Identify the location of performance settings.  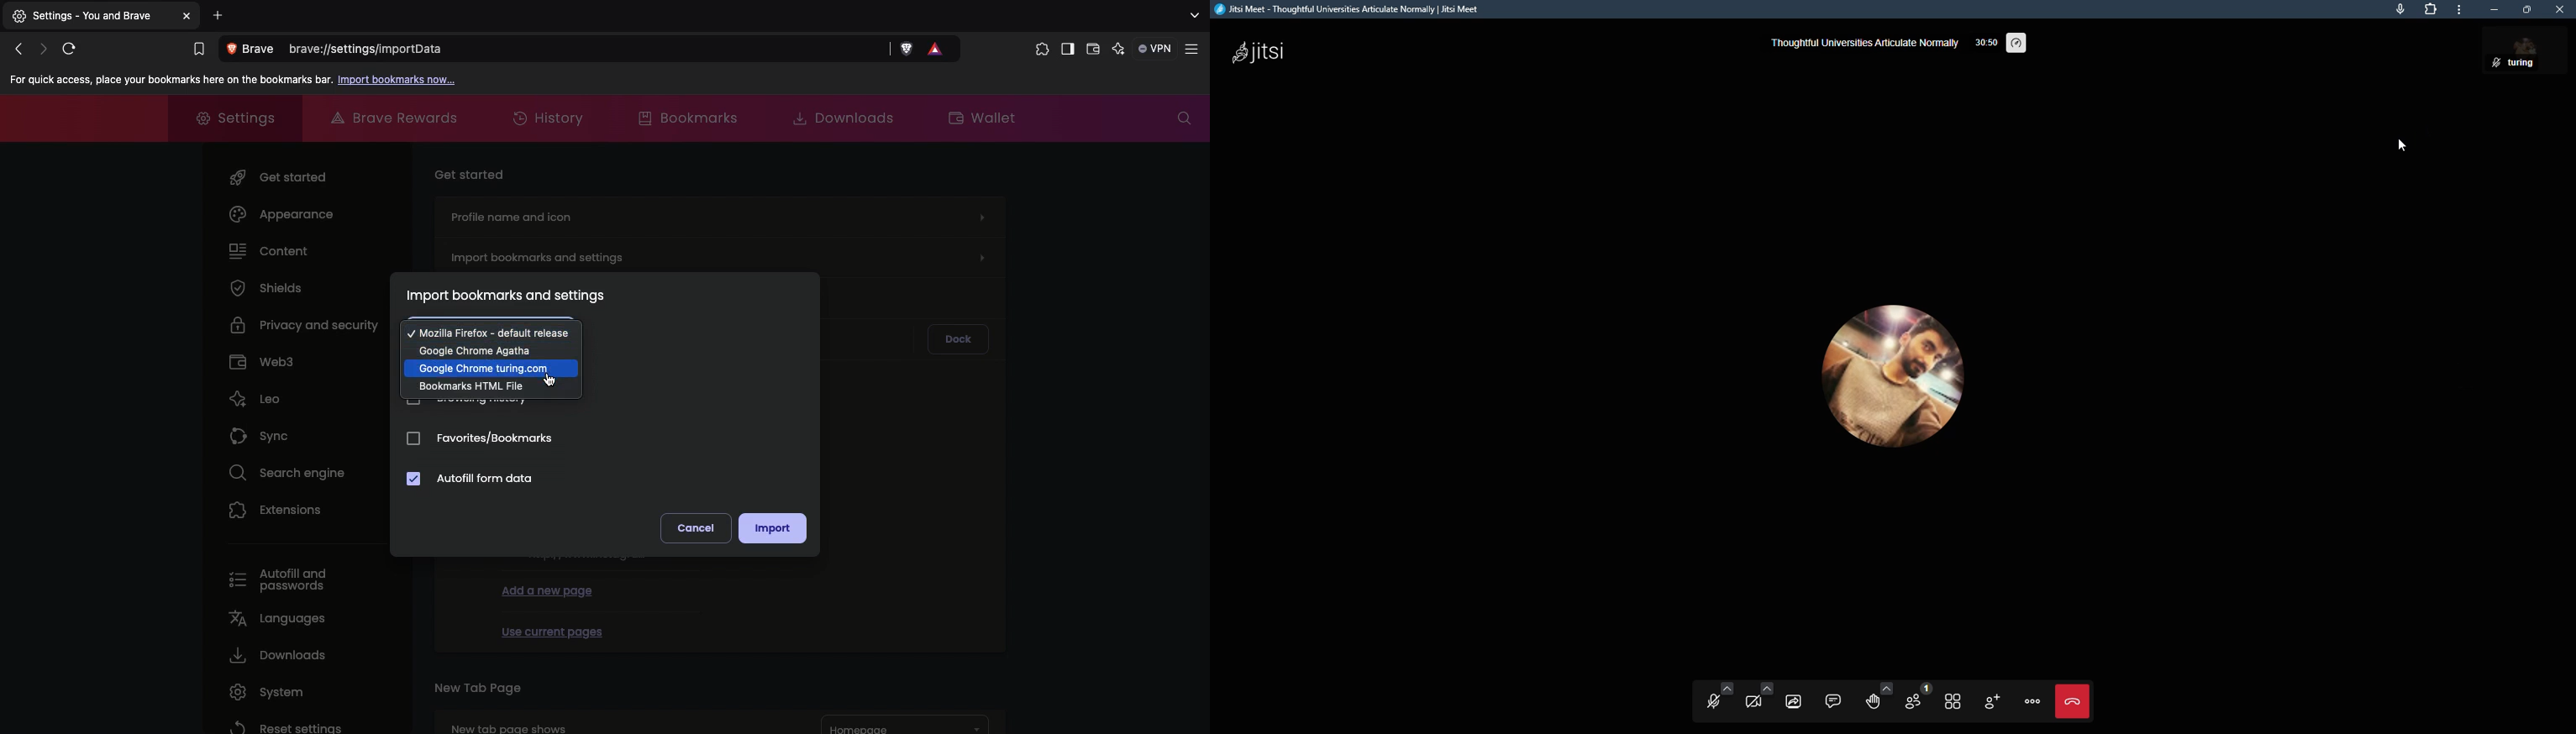
(2017, 41).